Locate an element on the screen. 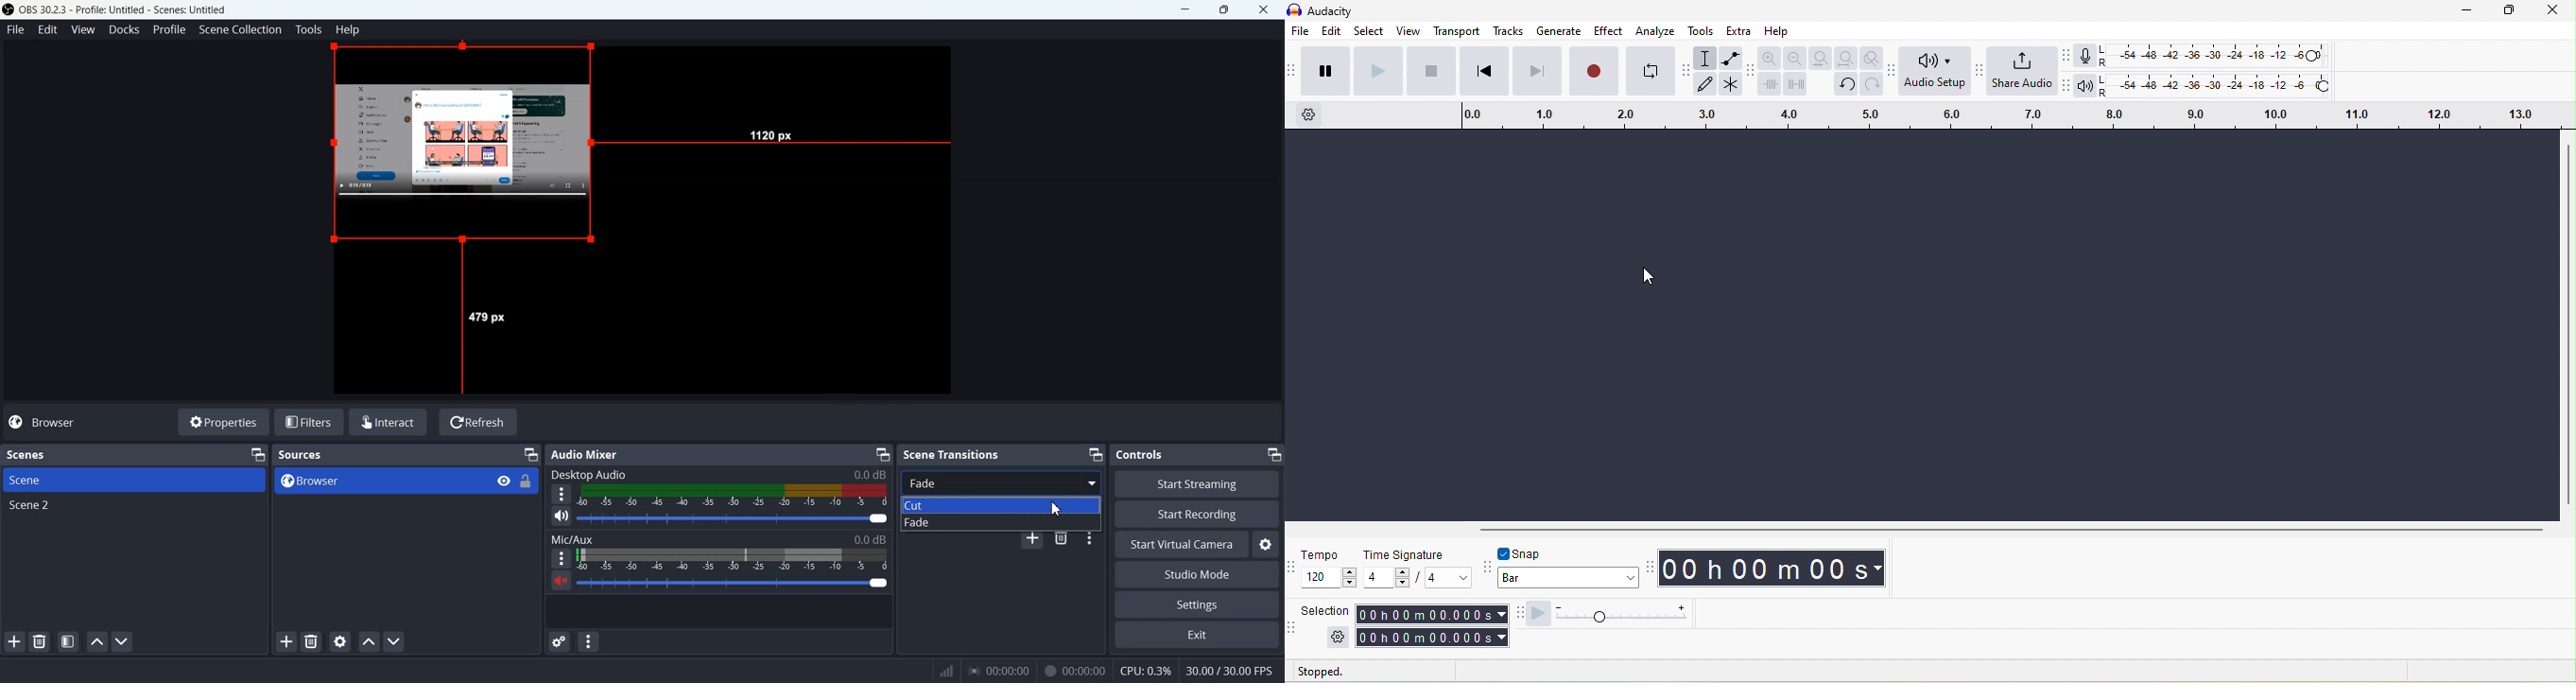 The width and height of the screenshot is (2576, 700). Refresh is located at coordinates (478, 422).